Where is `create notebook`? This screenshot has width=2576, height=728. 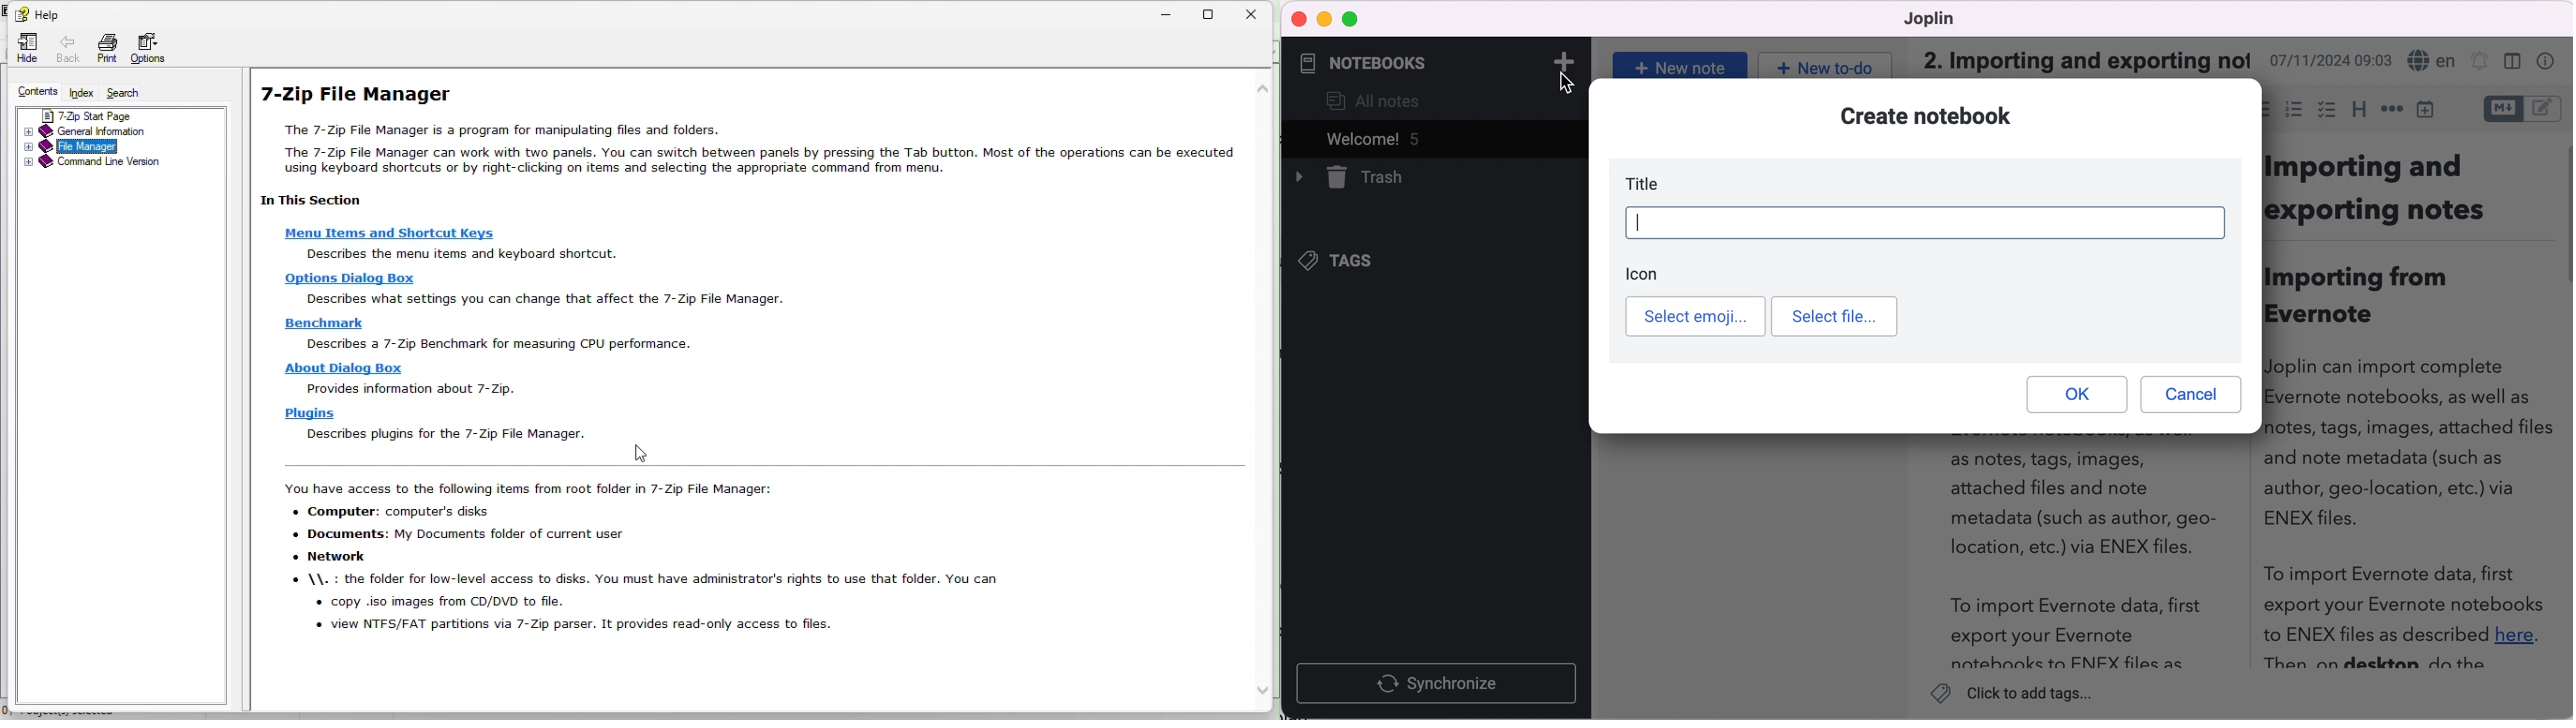 create notebook is located at coordinates (1941, 118).